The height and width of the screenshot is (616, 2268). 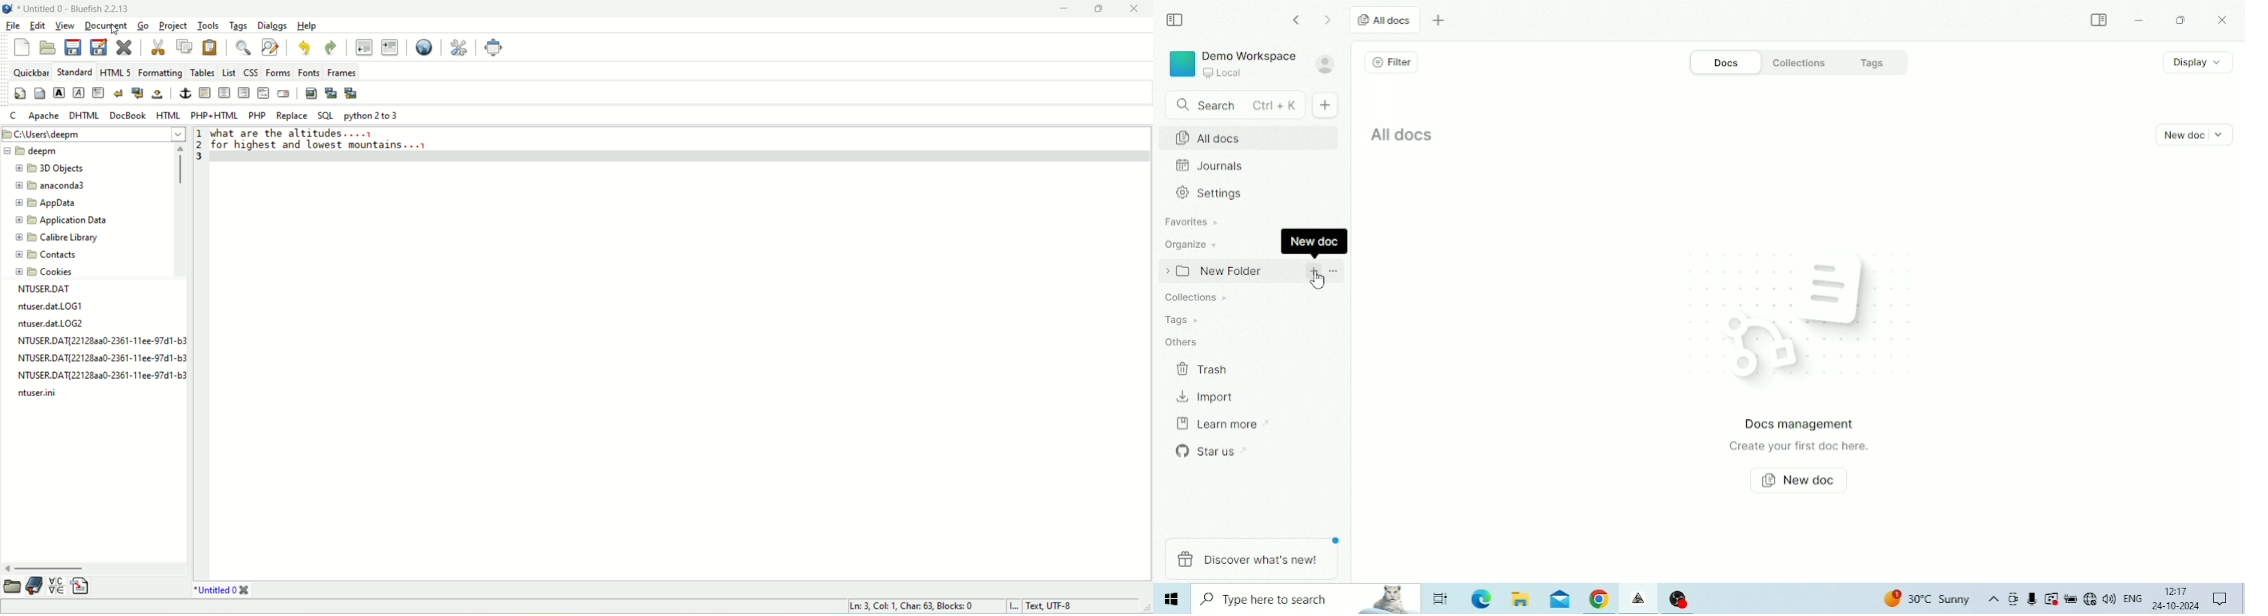 What do you see at coordinates (217, 112) in the screenshot?
I see `PHP+HTML` at bounding box center [217, 112].